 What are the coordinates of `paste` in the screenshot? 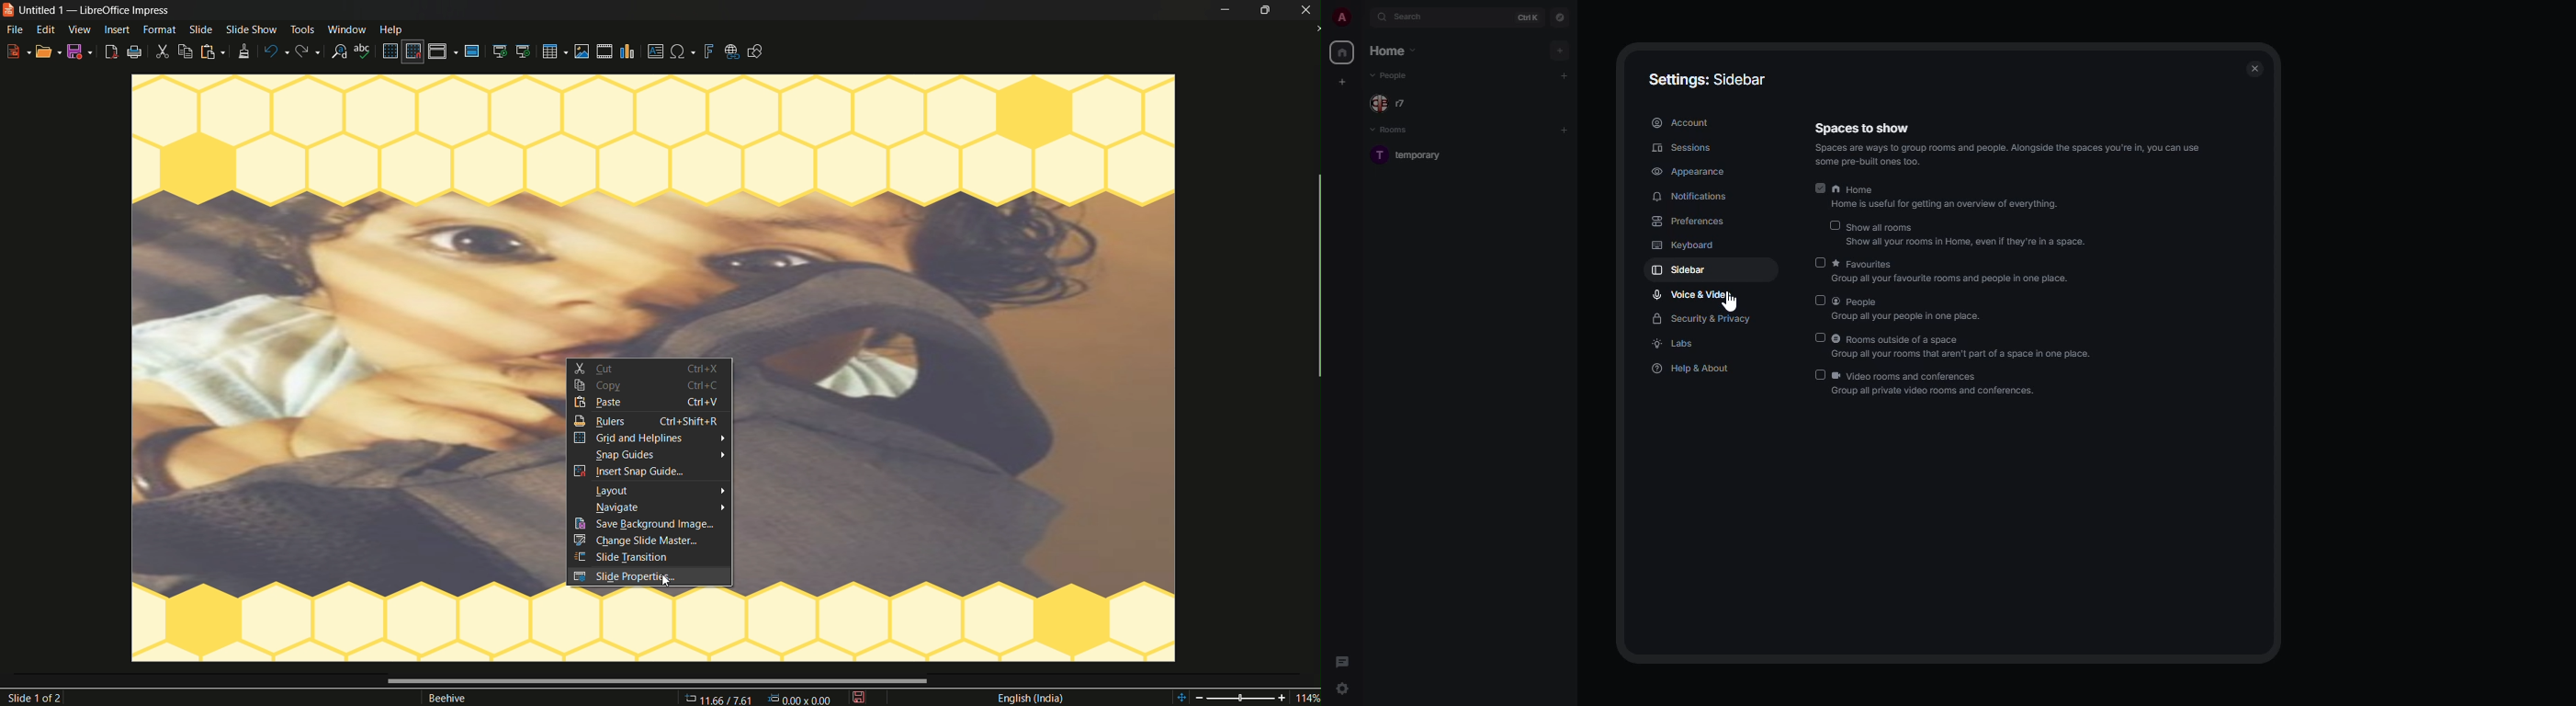 It's located at (212, 53).